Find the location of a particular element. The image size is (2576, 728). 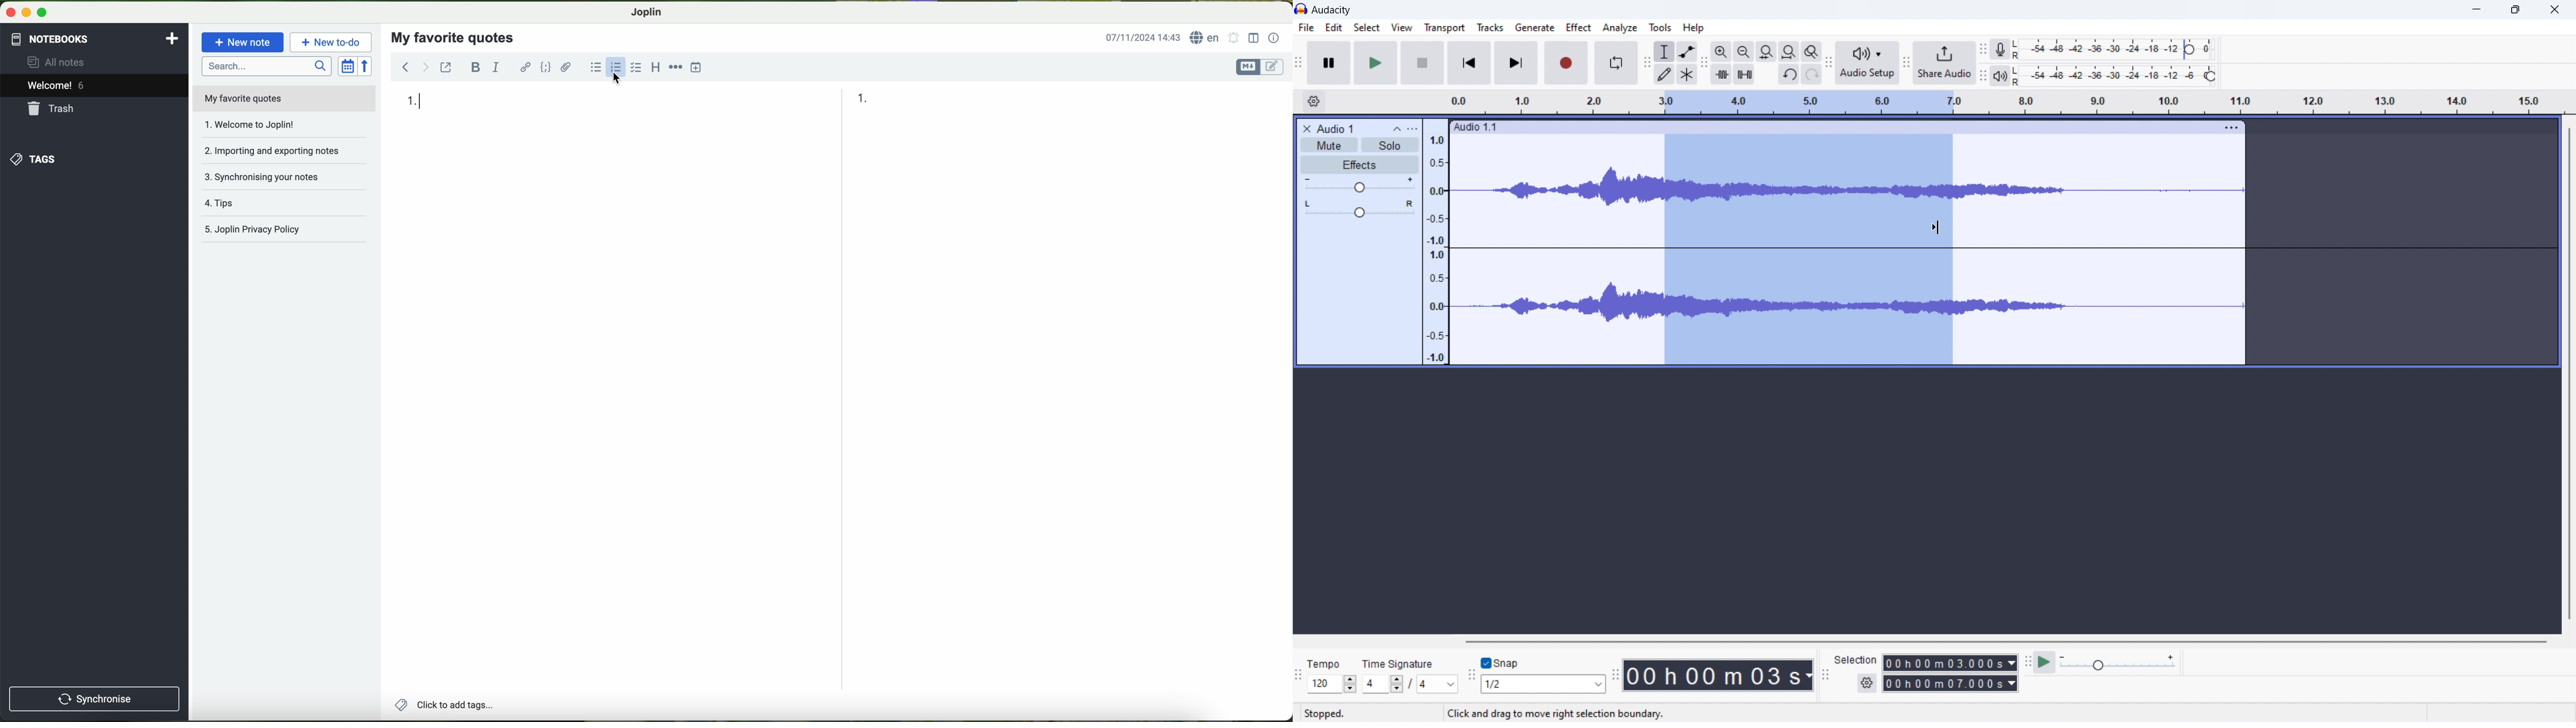

attach files is located at coordinates (567, 69).